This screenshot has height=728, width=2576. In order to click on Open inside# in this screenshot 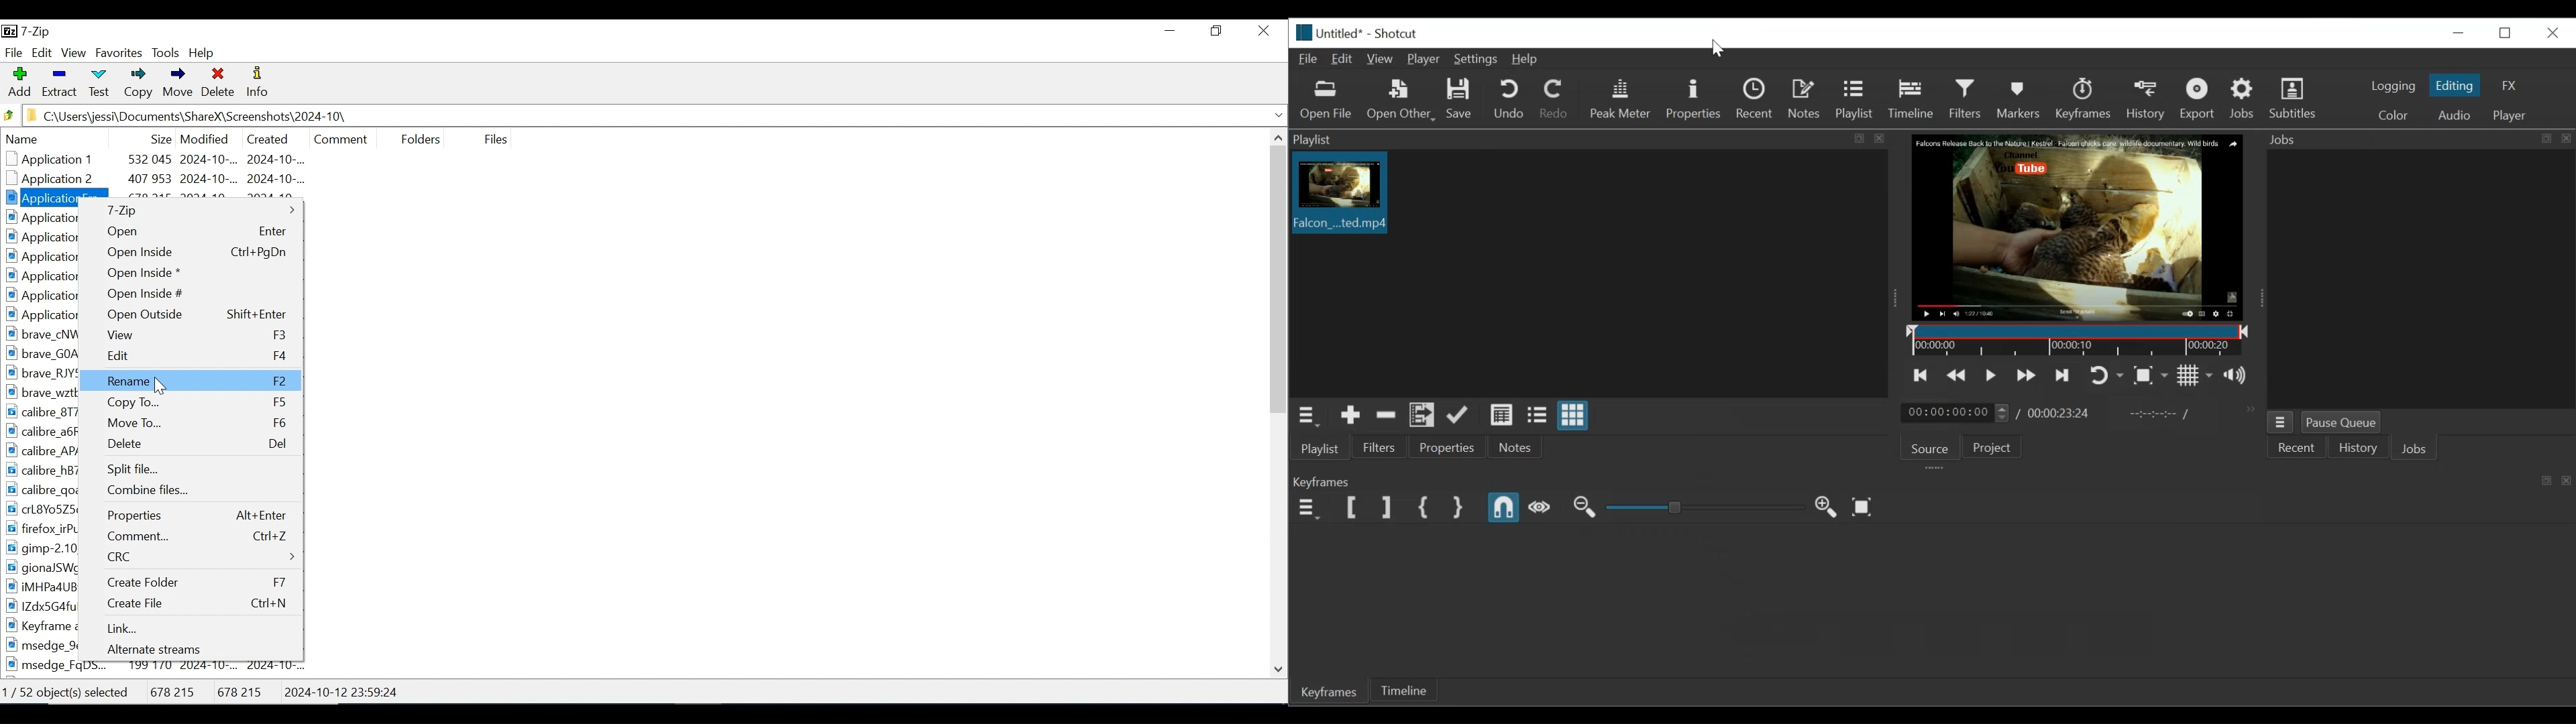, I will do `click(191, 293)`.